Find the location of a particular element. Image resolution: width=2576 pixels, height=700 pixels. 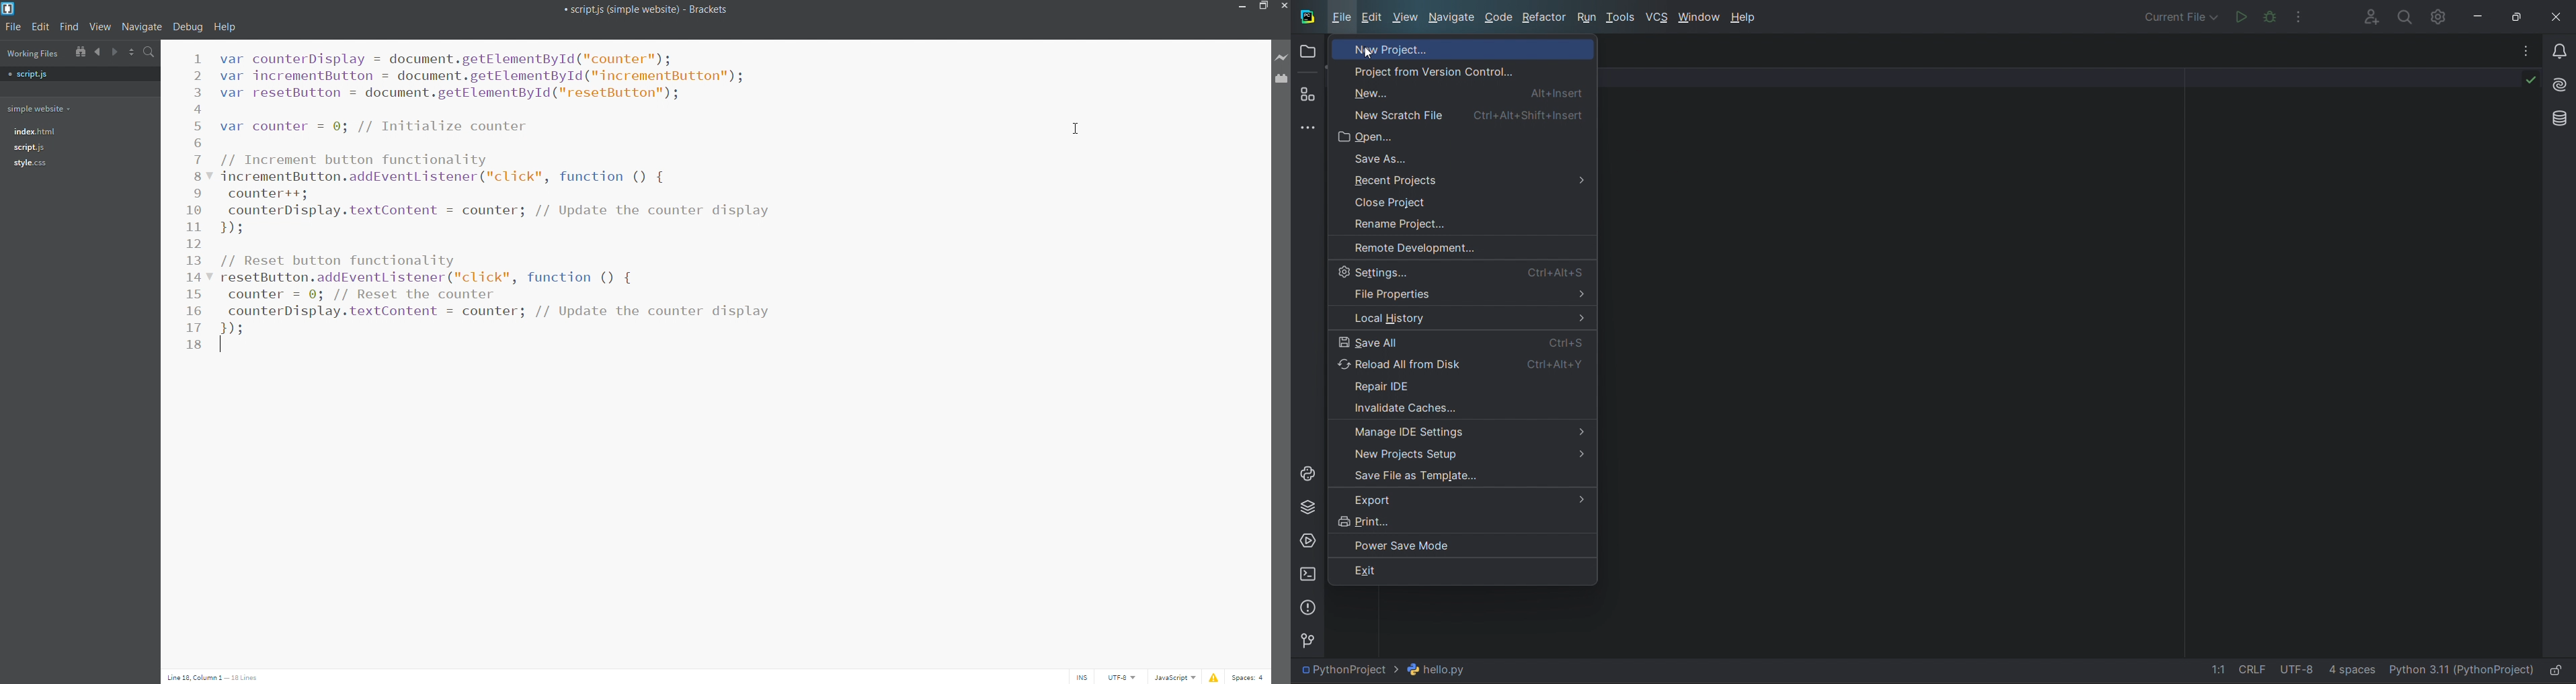

version control is located at coordinates (1311, 639).